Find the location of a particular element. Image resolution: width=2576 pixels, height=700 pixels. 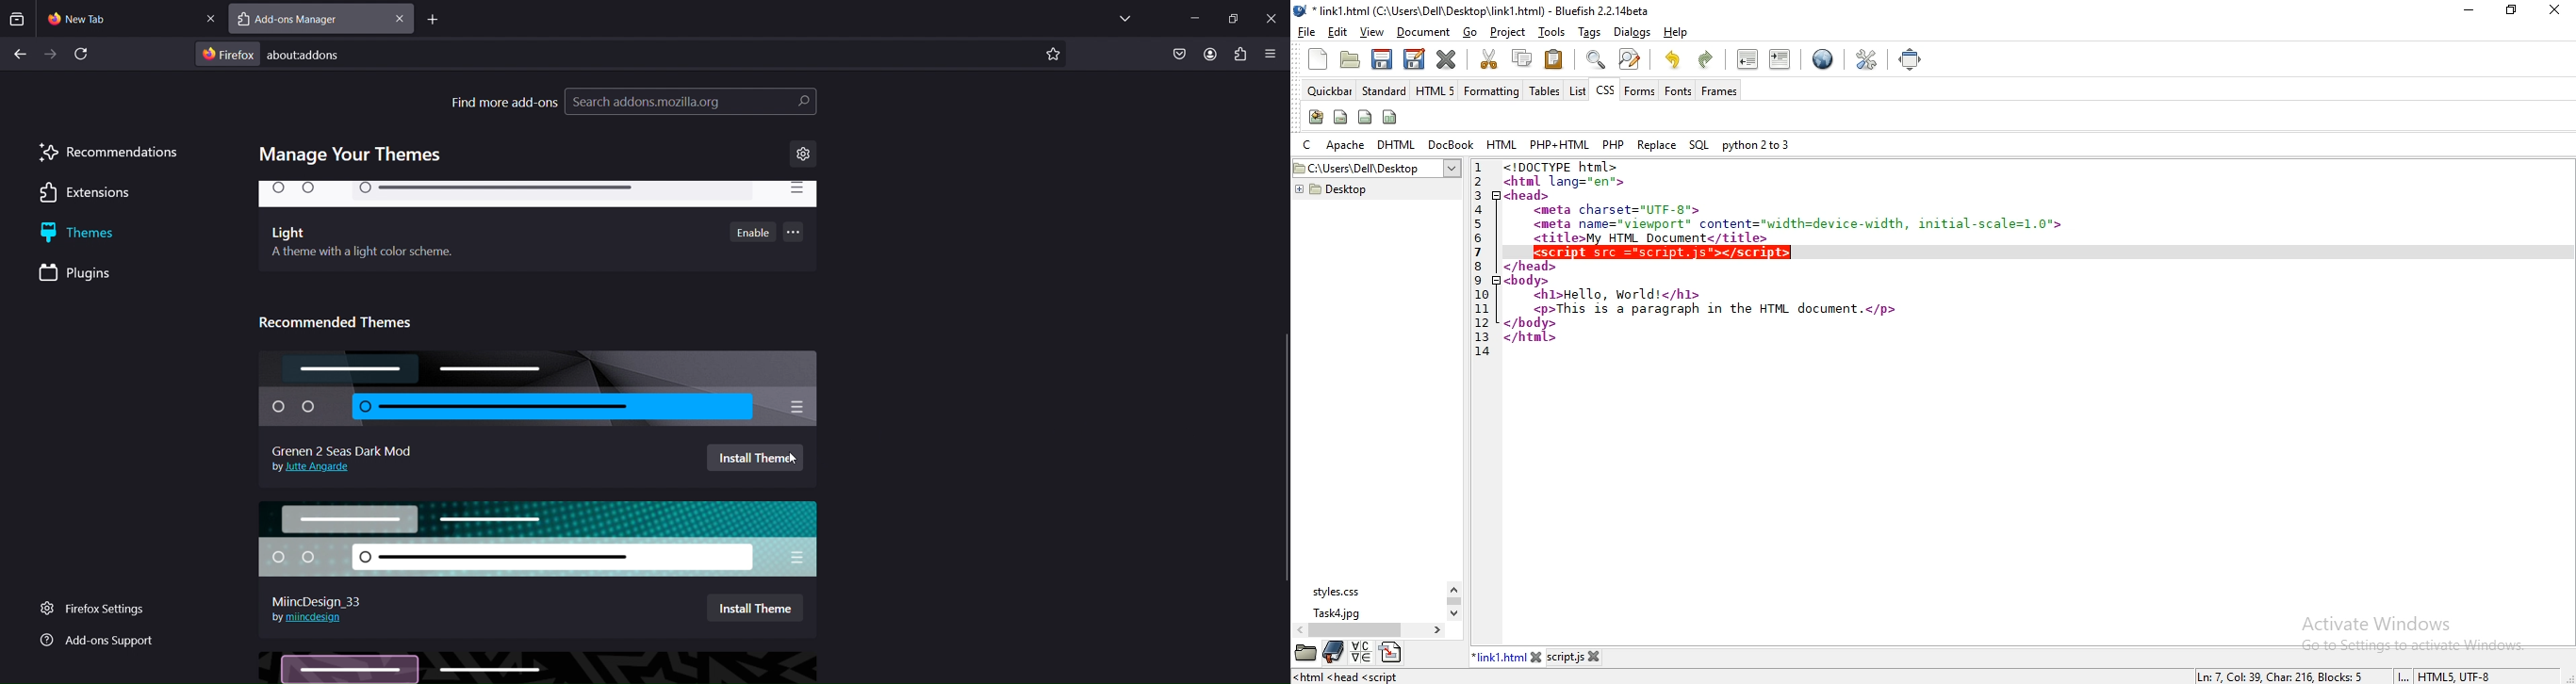

open file is located at coordinates (1348, 60).